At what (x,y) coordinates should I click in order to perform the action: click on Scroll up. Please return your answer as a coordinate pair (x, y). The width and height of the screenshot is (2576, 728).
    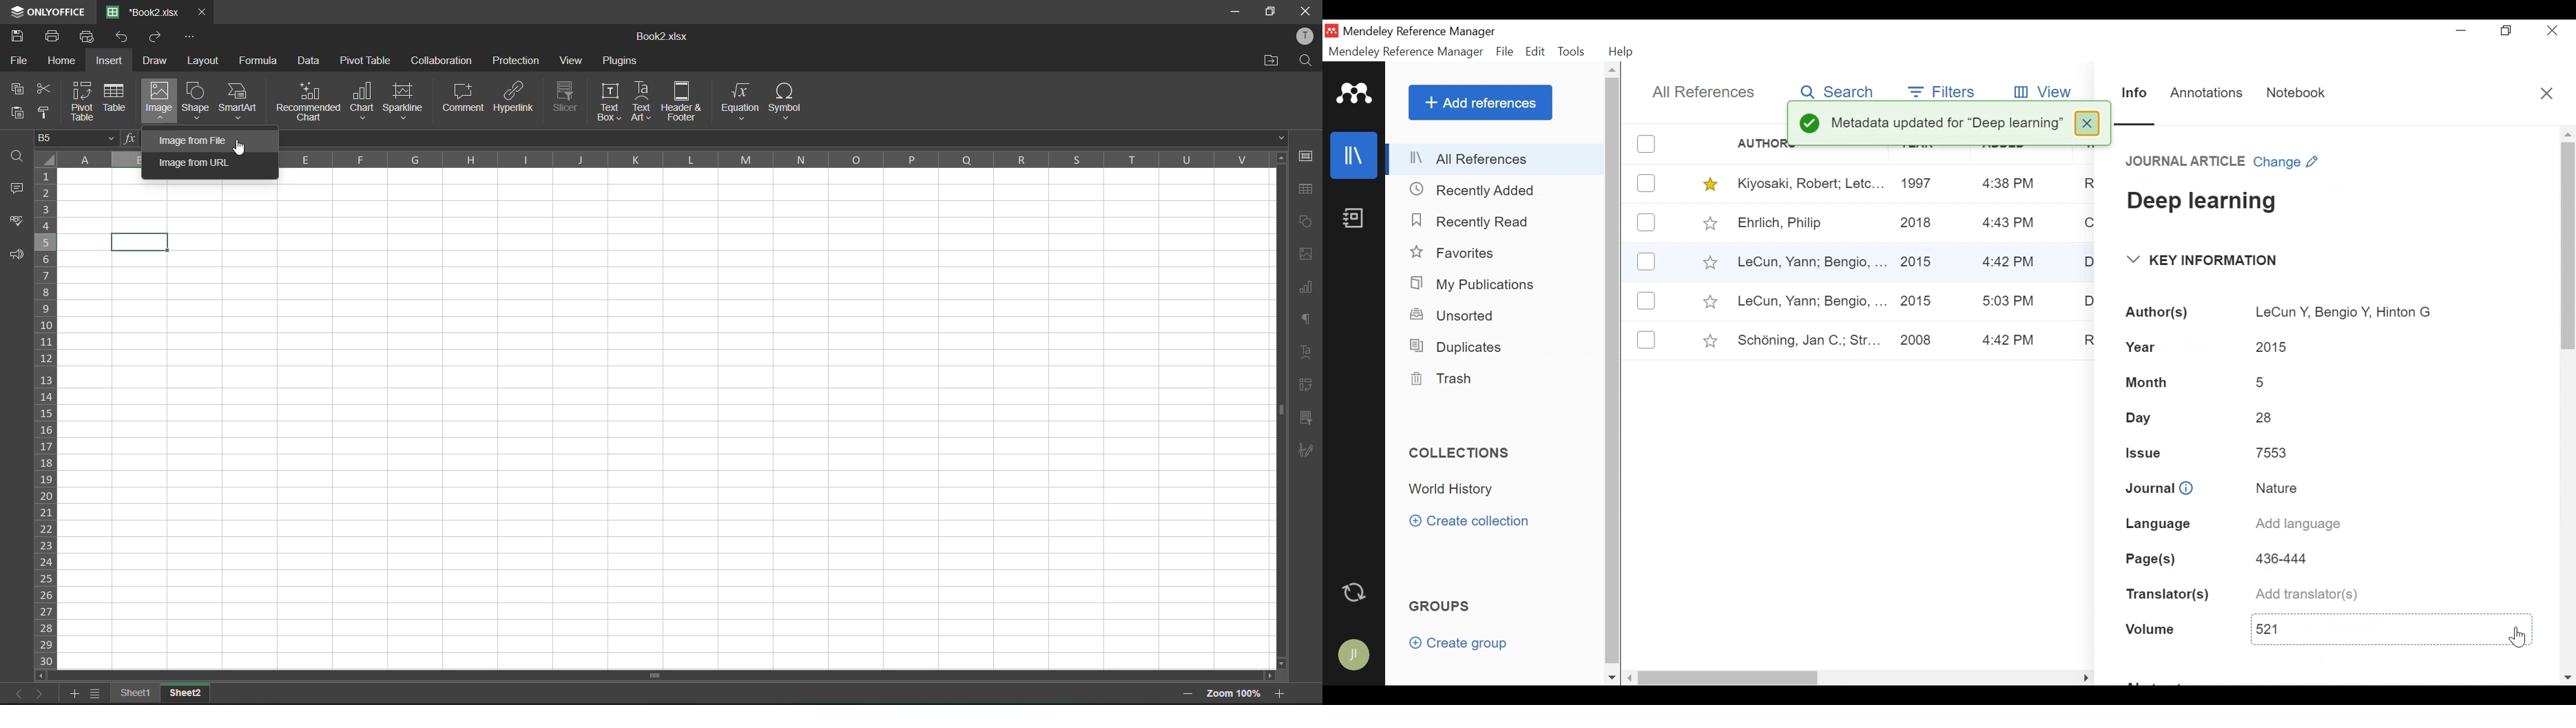
    Looking at the image, I should click on (1614, 72).